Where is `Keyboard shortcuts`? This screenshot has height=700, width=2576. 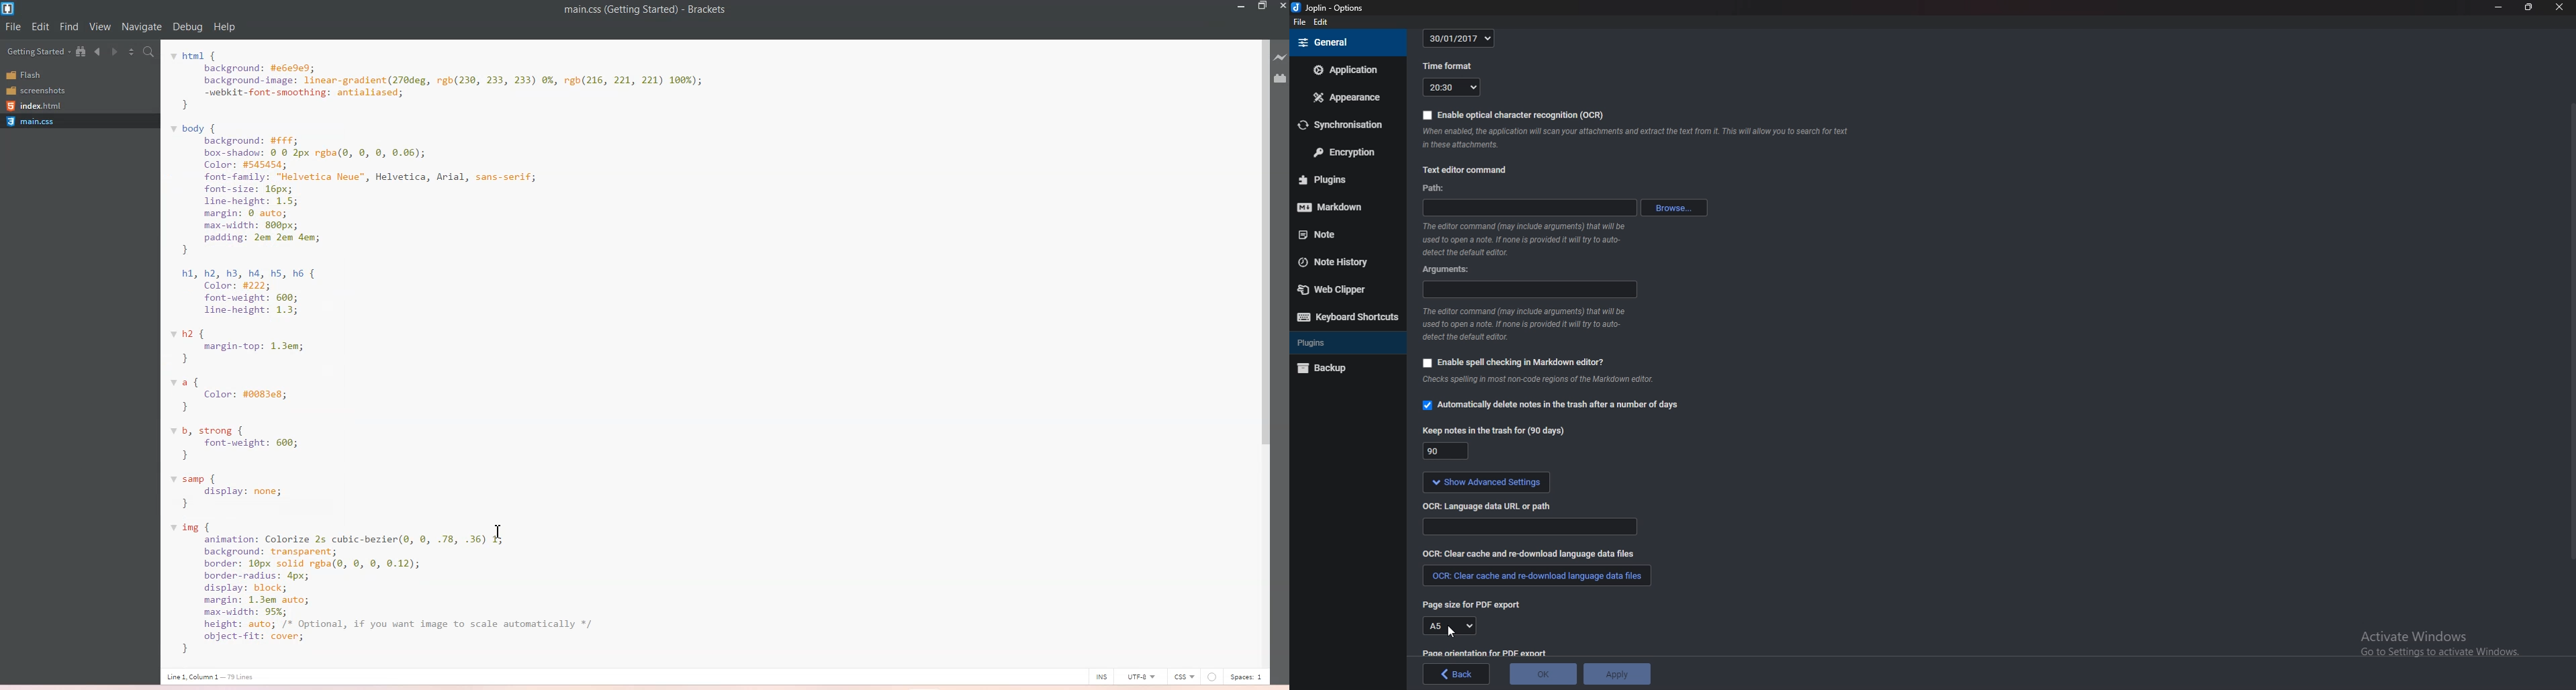 Keyboard shortcuts is located at coordinates (1347, 318).